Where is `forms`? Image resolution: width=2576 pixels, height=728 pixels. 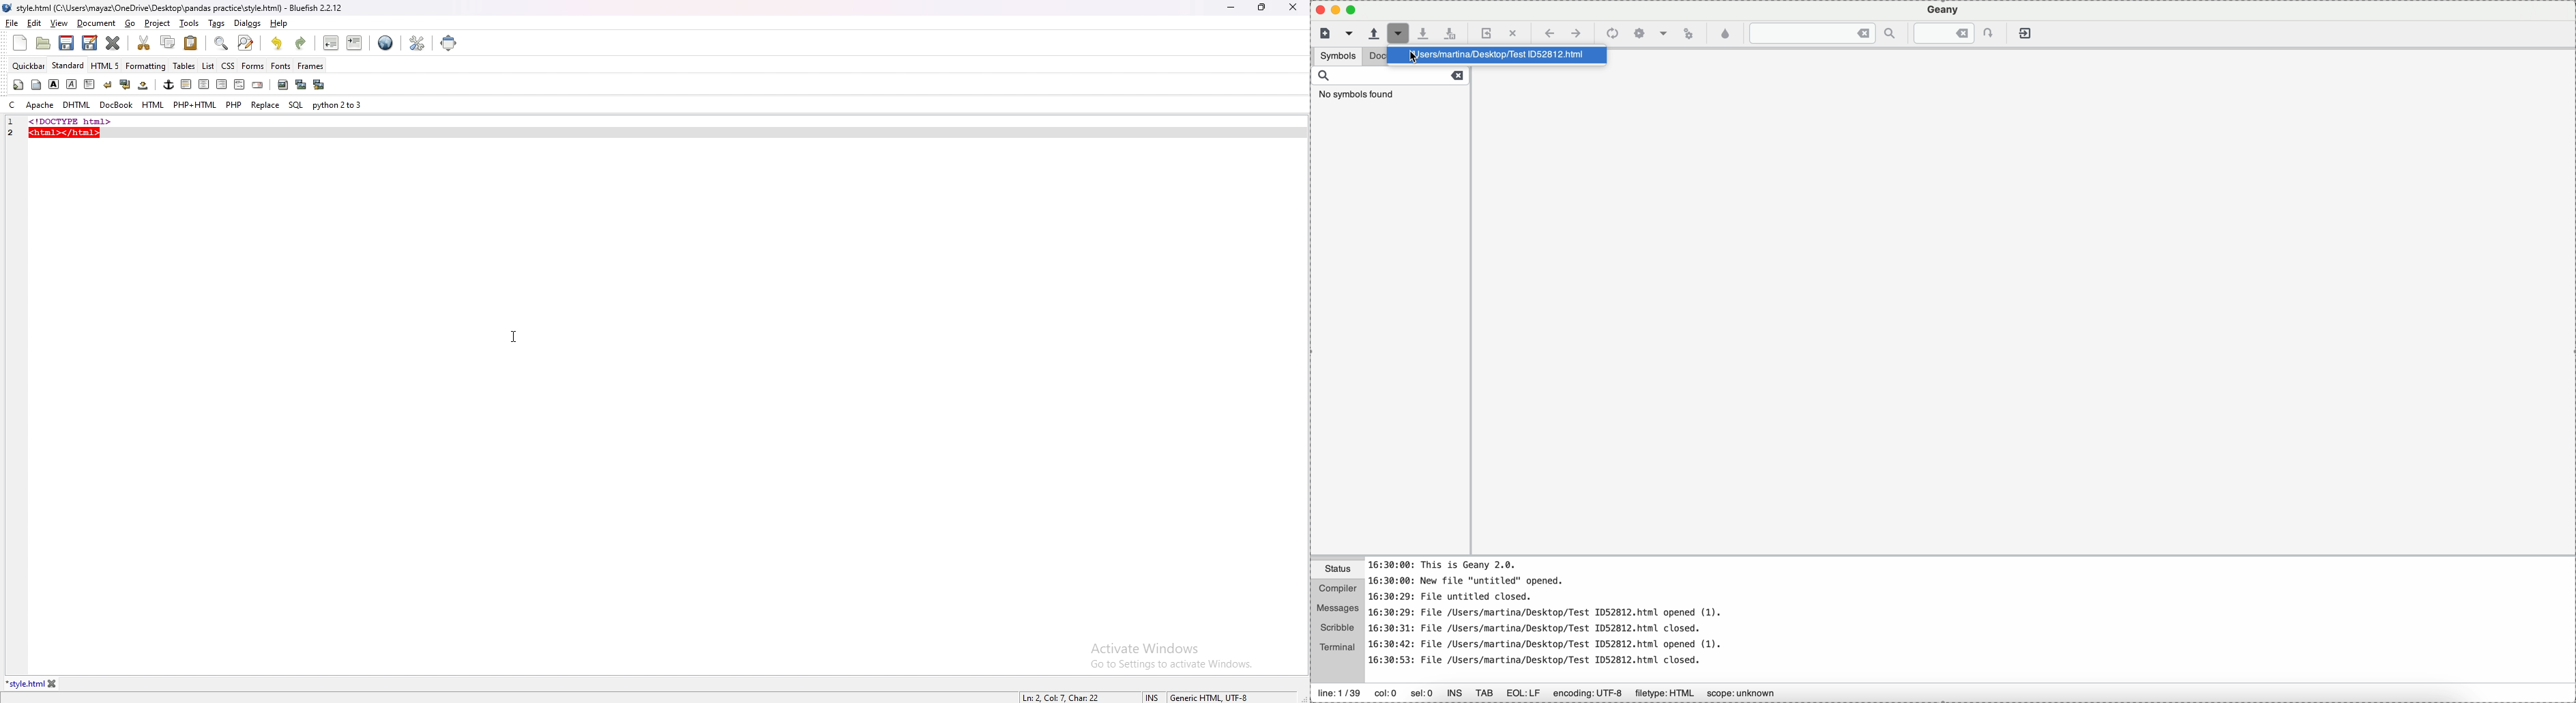
forms is located at coordinates (253, 65).